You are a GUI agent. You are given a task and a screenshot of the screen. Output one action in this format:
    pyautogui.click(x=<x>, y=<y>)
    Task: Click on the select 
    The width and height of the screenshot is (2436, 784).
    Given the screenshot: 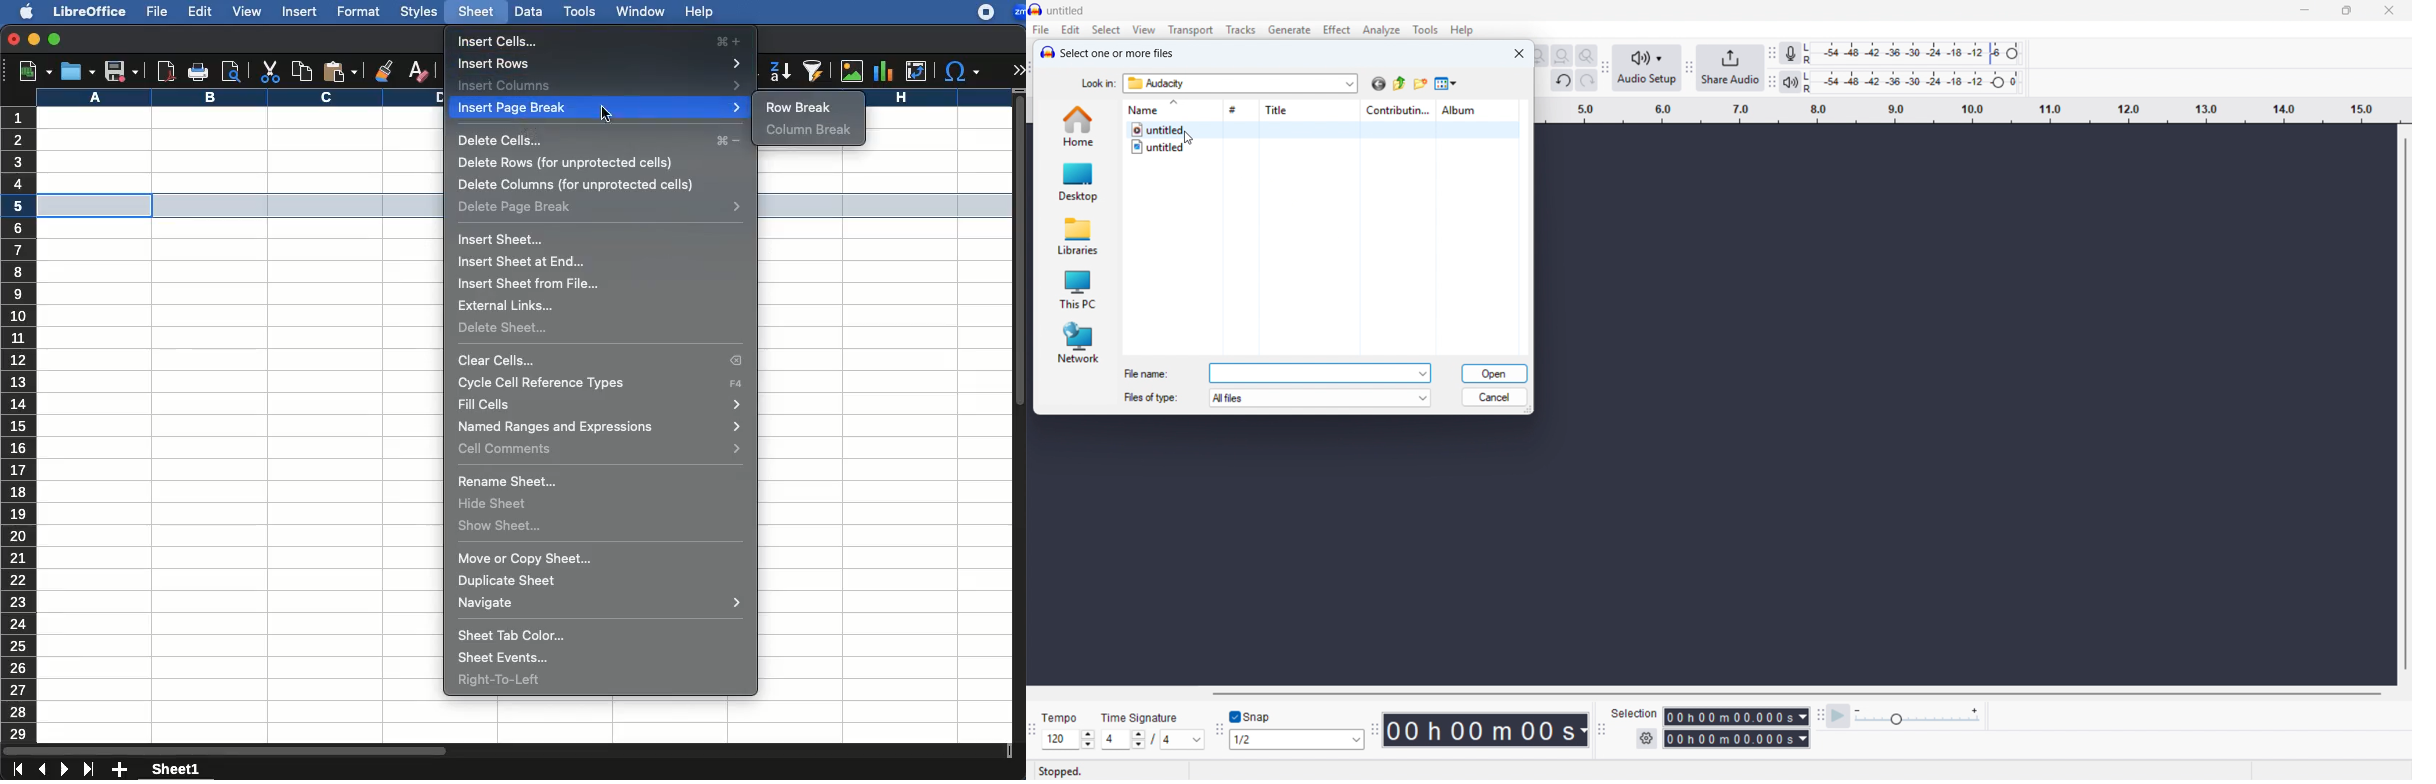 What is the action you would take?
    pyautogui.click(x=1107, y=30)
    